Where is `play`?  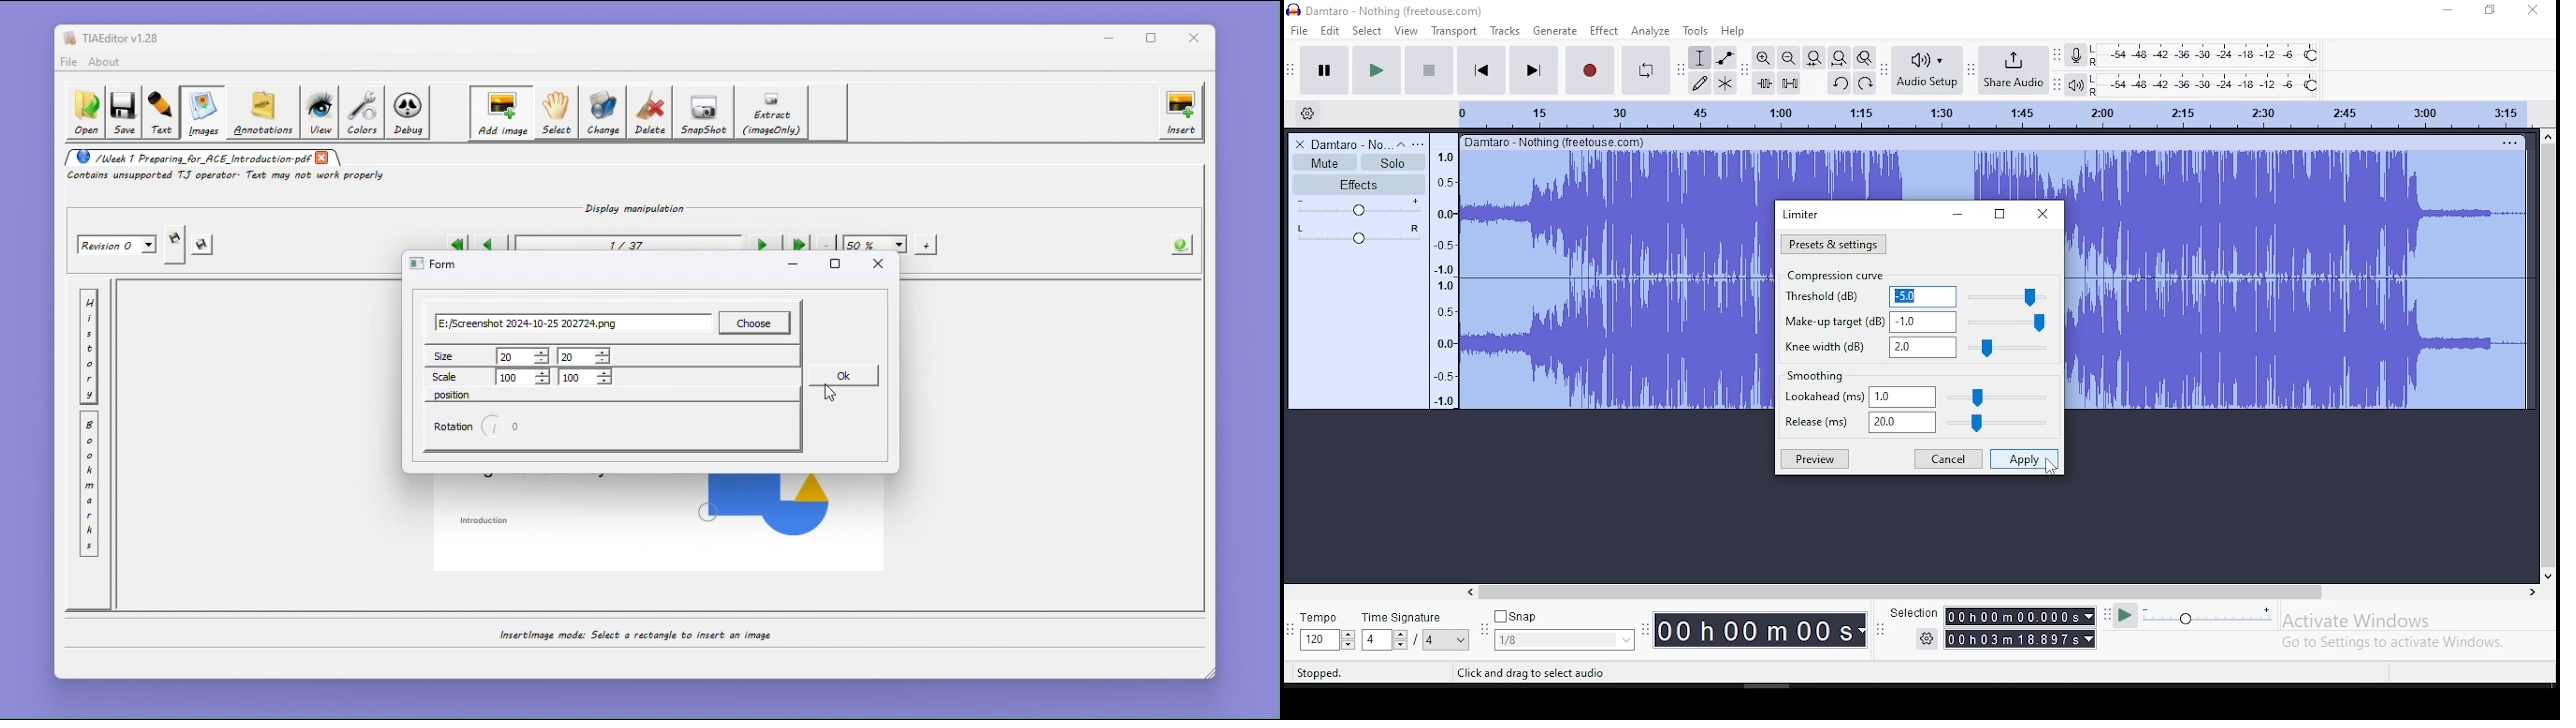 play is located at coordinates (1380, 69).